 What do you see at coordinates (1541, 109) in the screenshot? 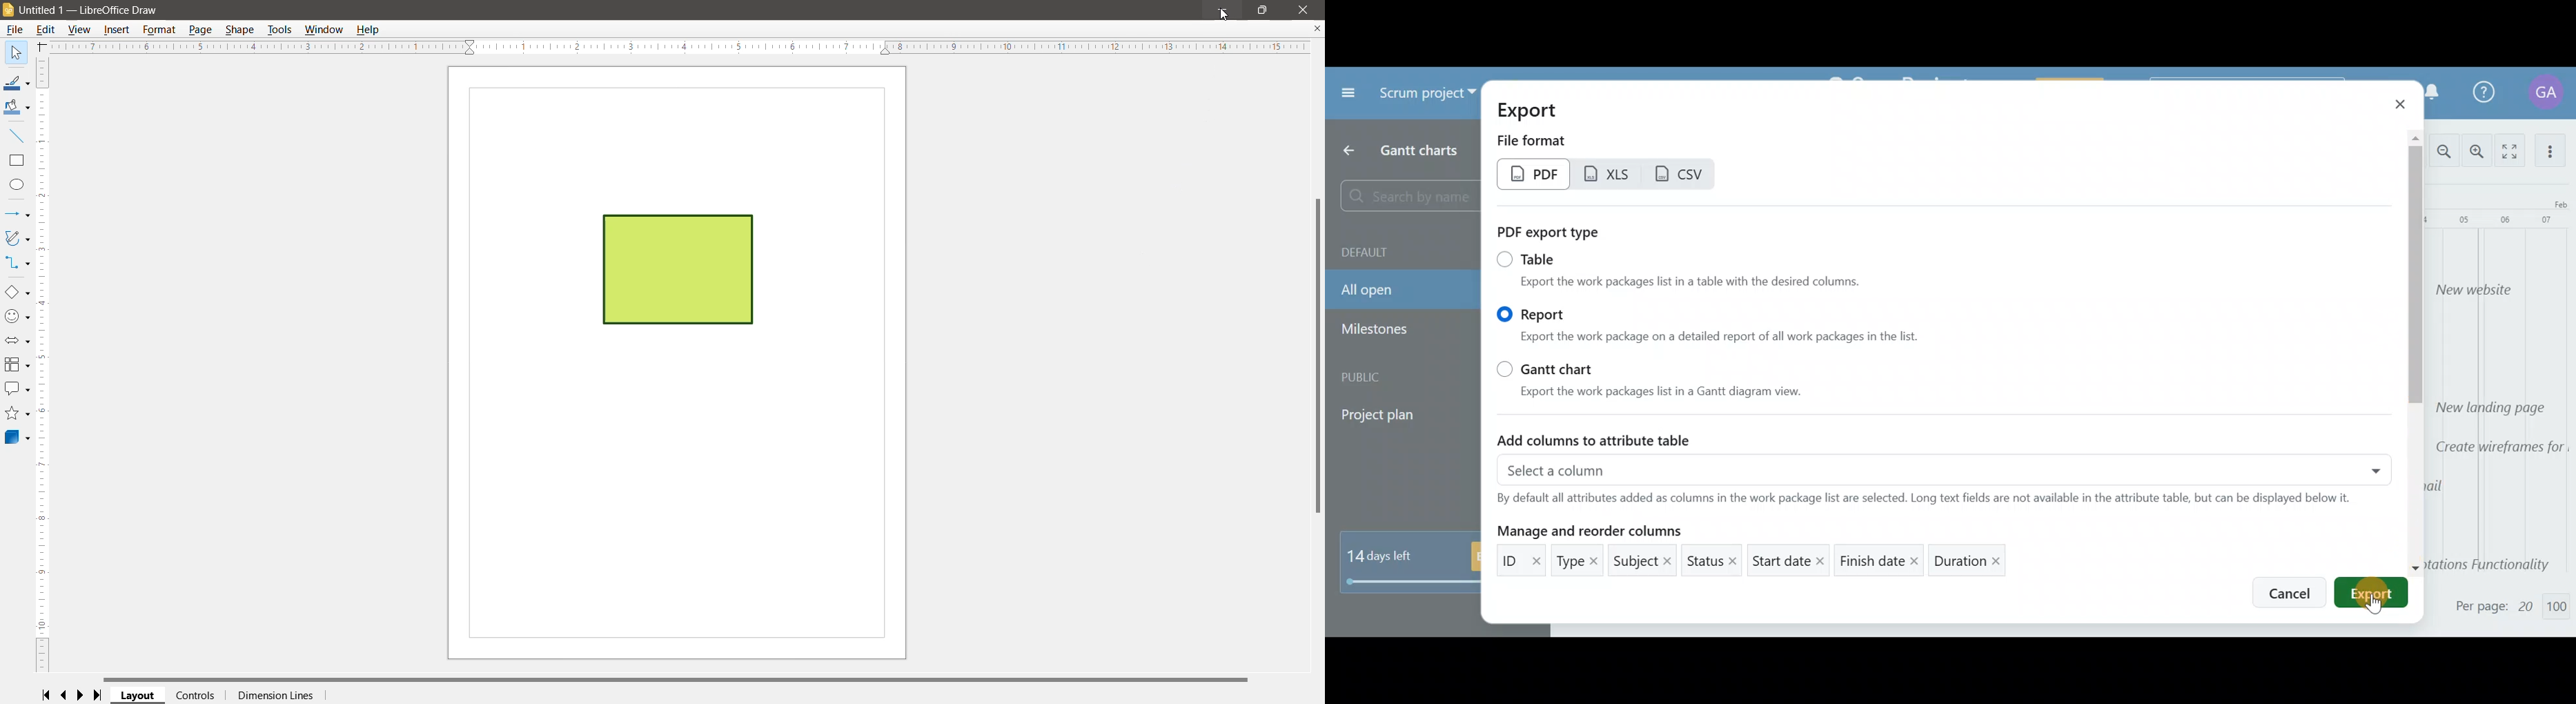
I see `Export` at bounding box center [1541, 109].